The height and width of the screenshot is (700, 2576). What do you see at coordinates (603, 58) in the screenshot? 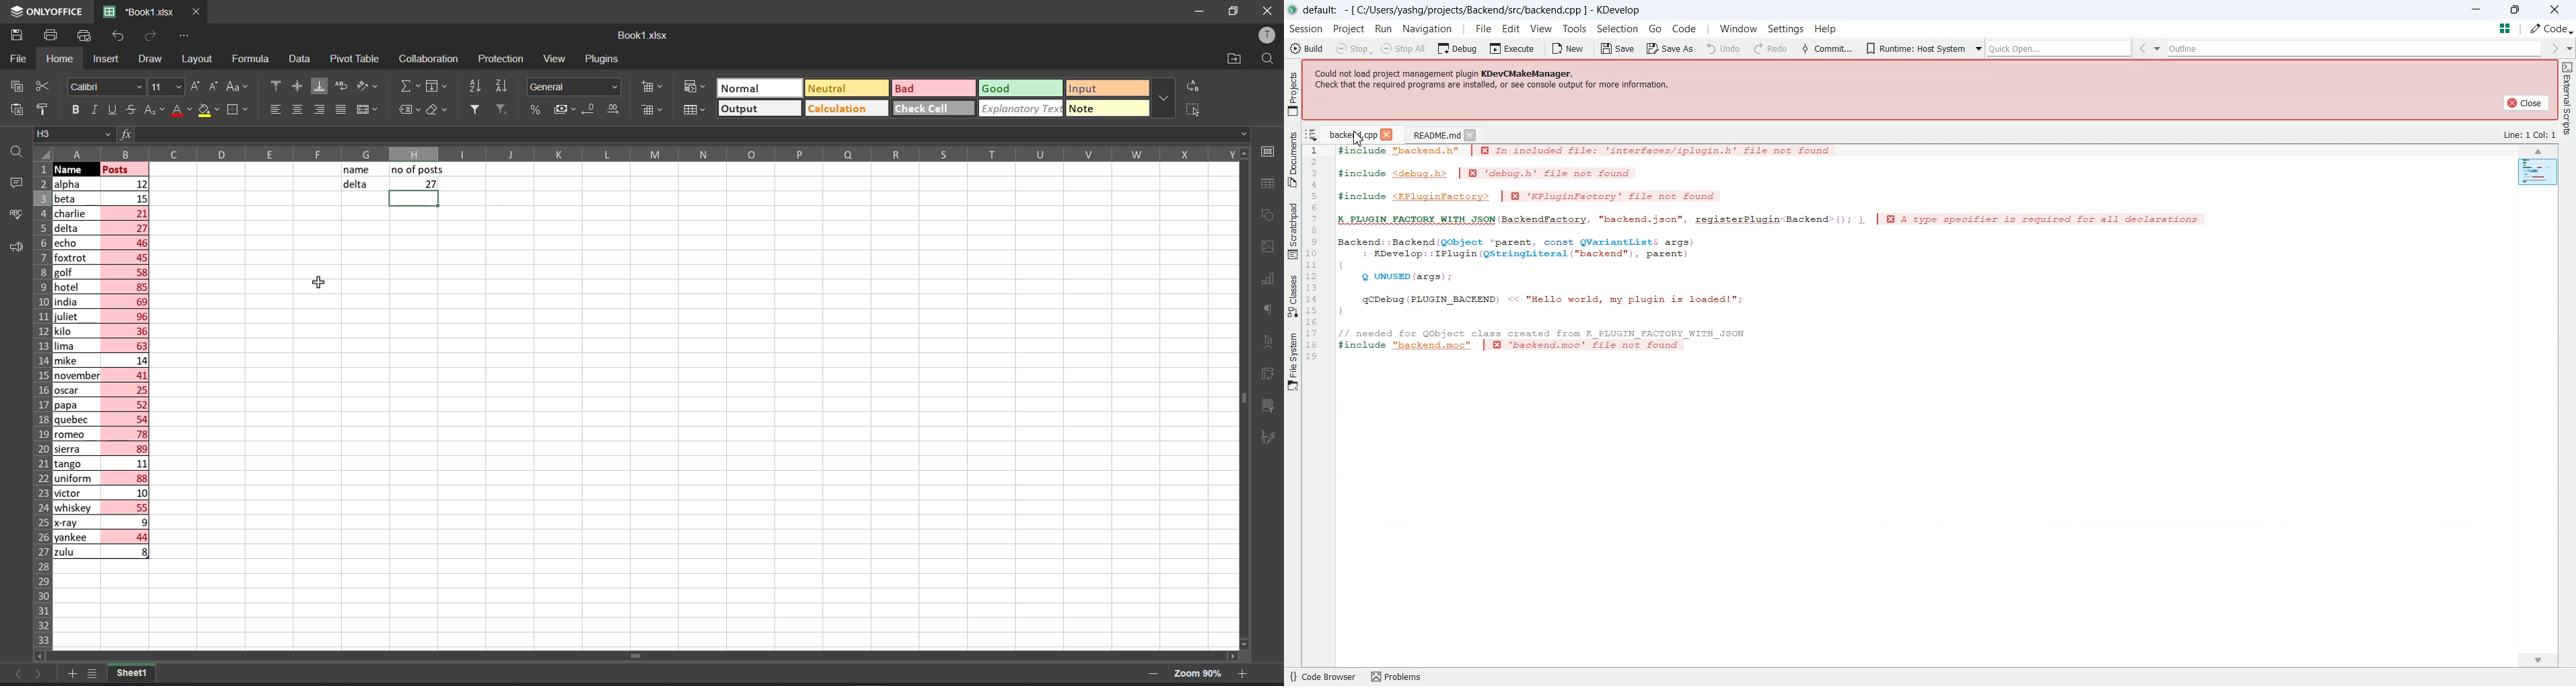
I see `plugins` at bounding box center [603, 58].